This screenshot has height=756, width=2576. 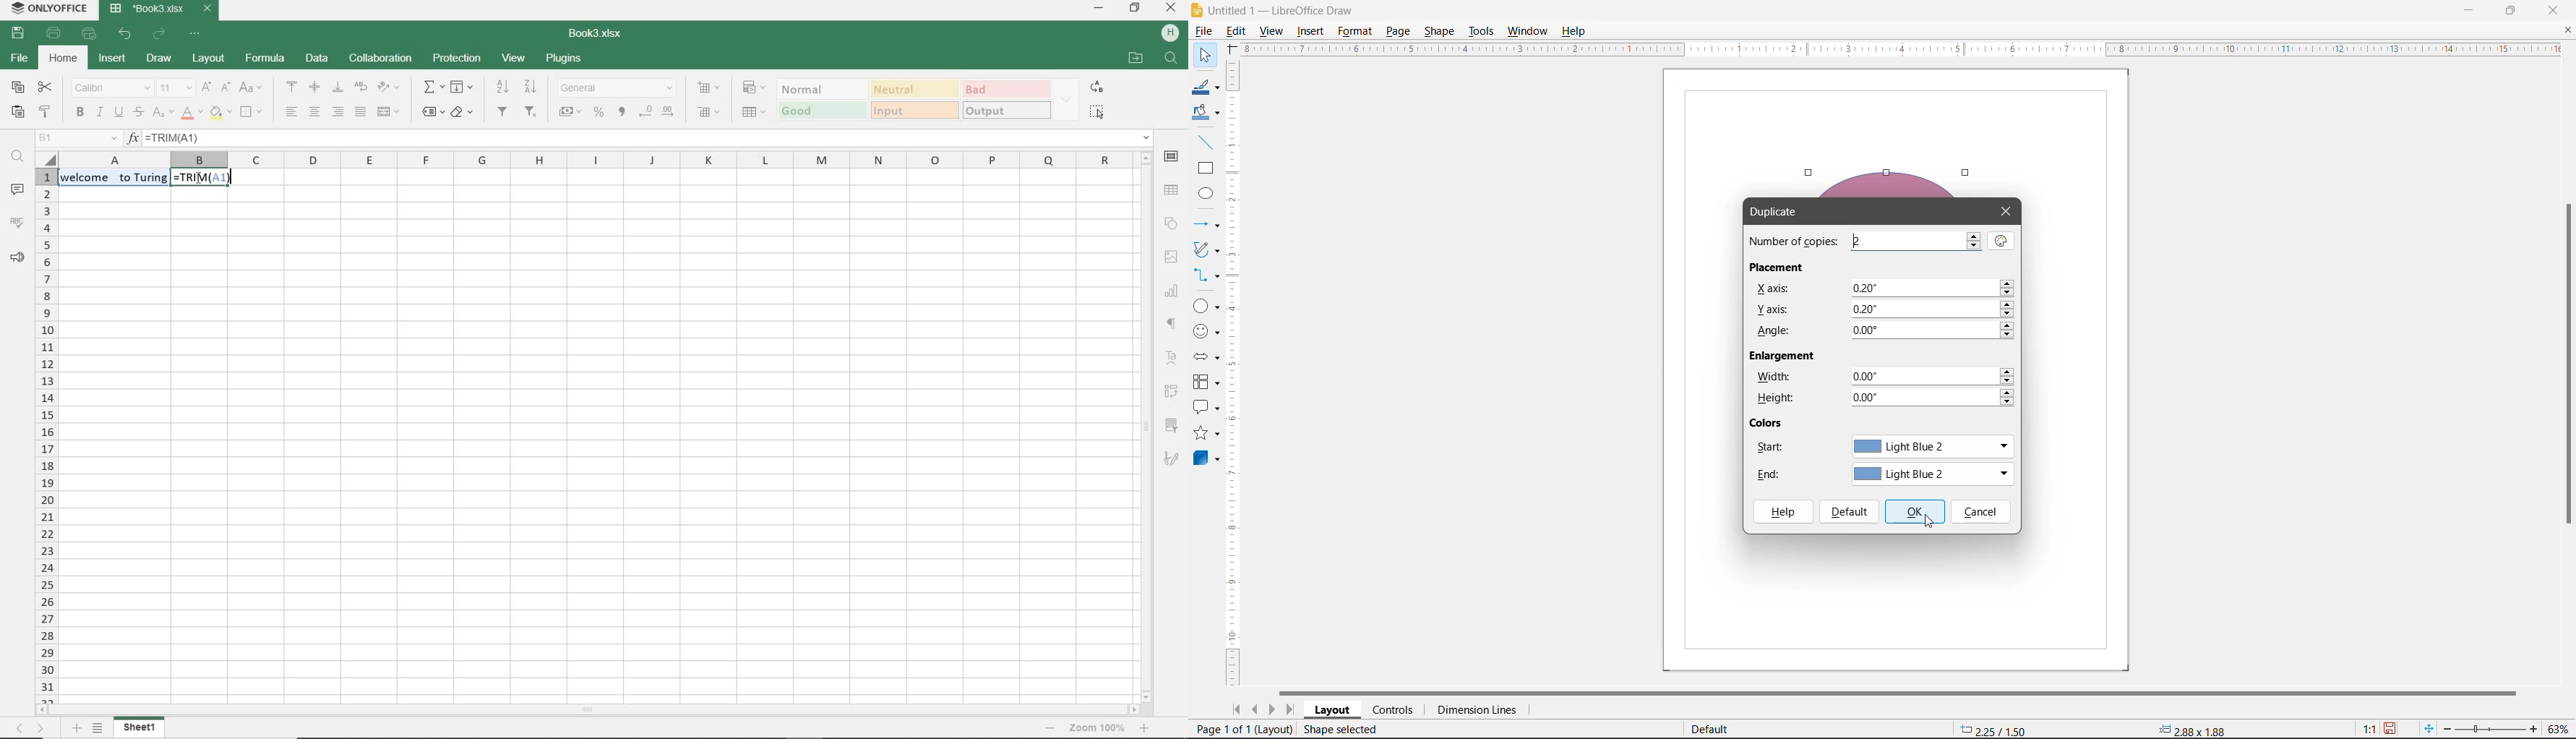 What do you see at coordinates (1205, 192) in the screenshot?
I see `Ellipse` at bounding box center [1205, 192].